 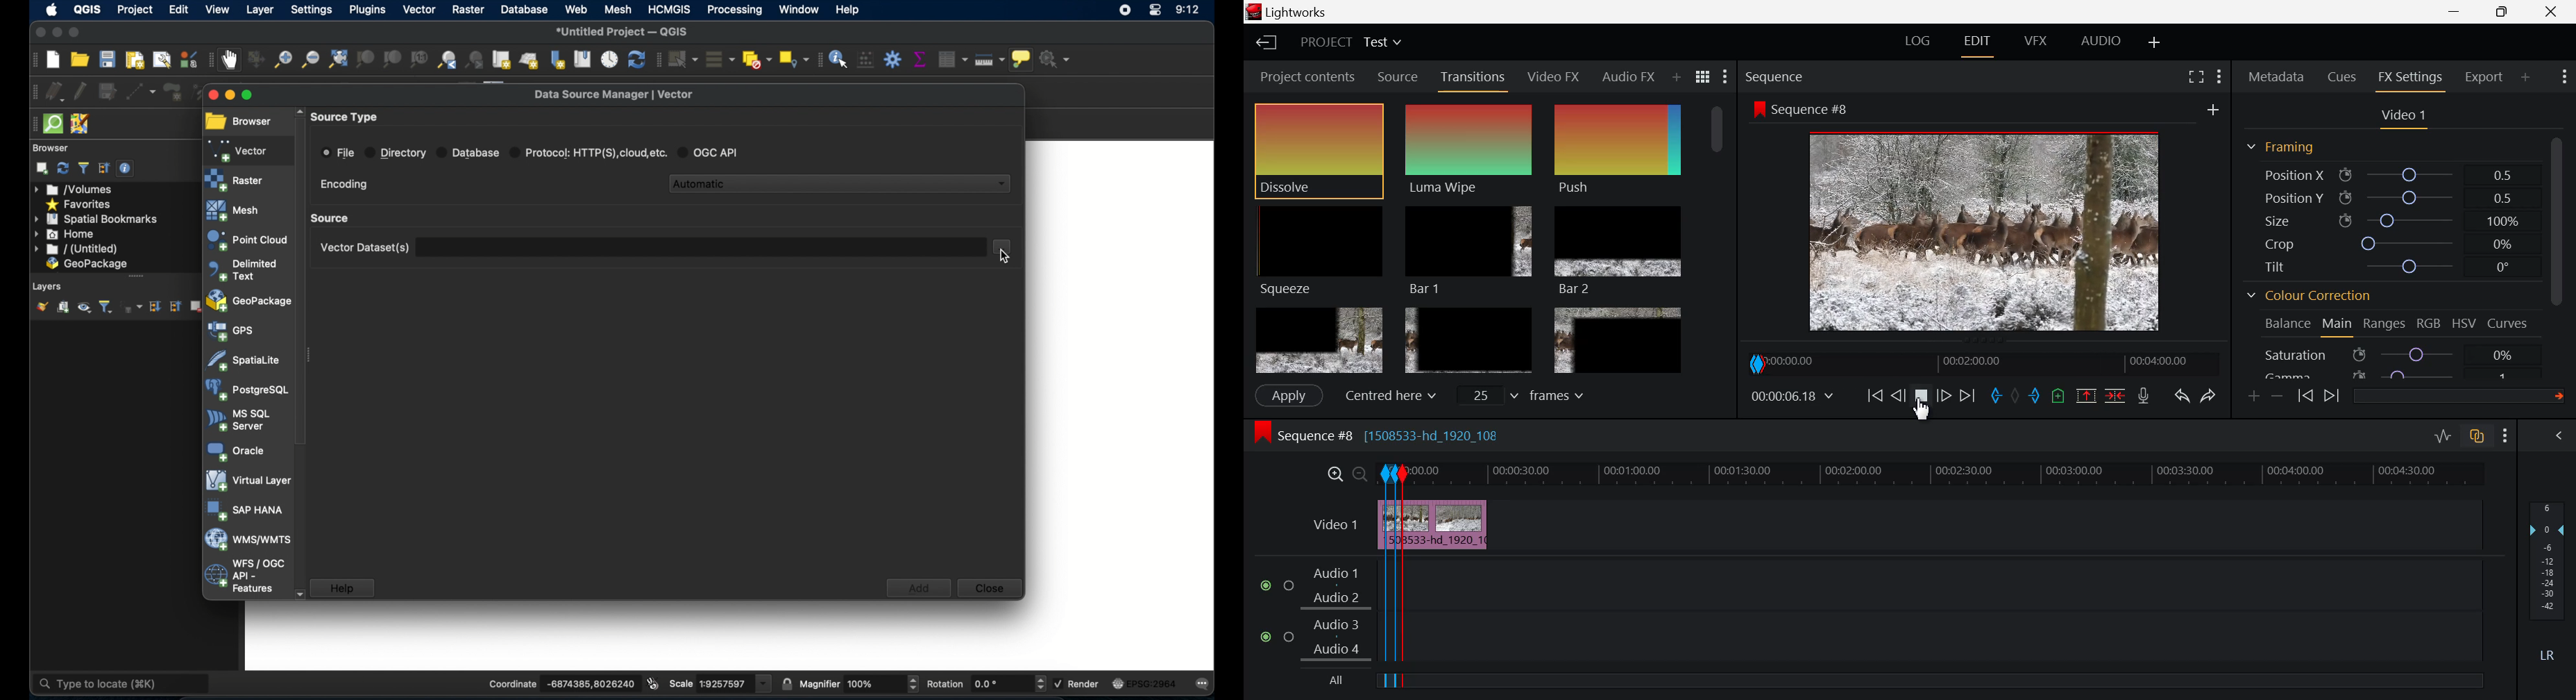 I want to click on Video Frame Time, so click(x=1794, y=397).